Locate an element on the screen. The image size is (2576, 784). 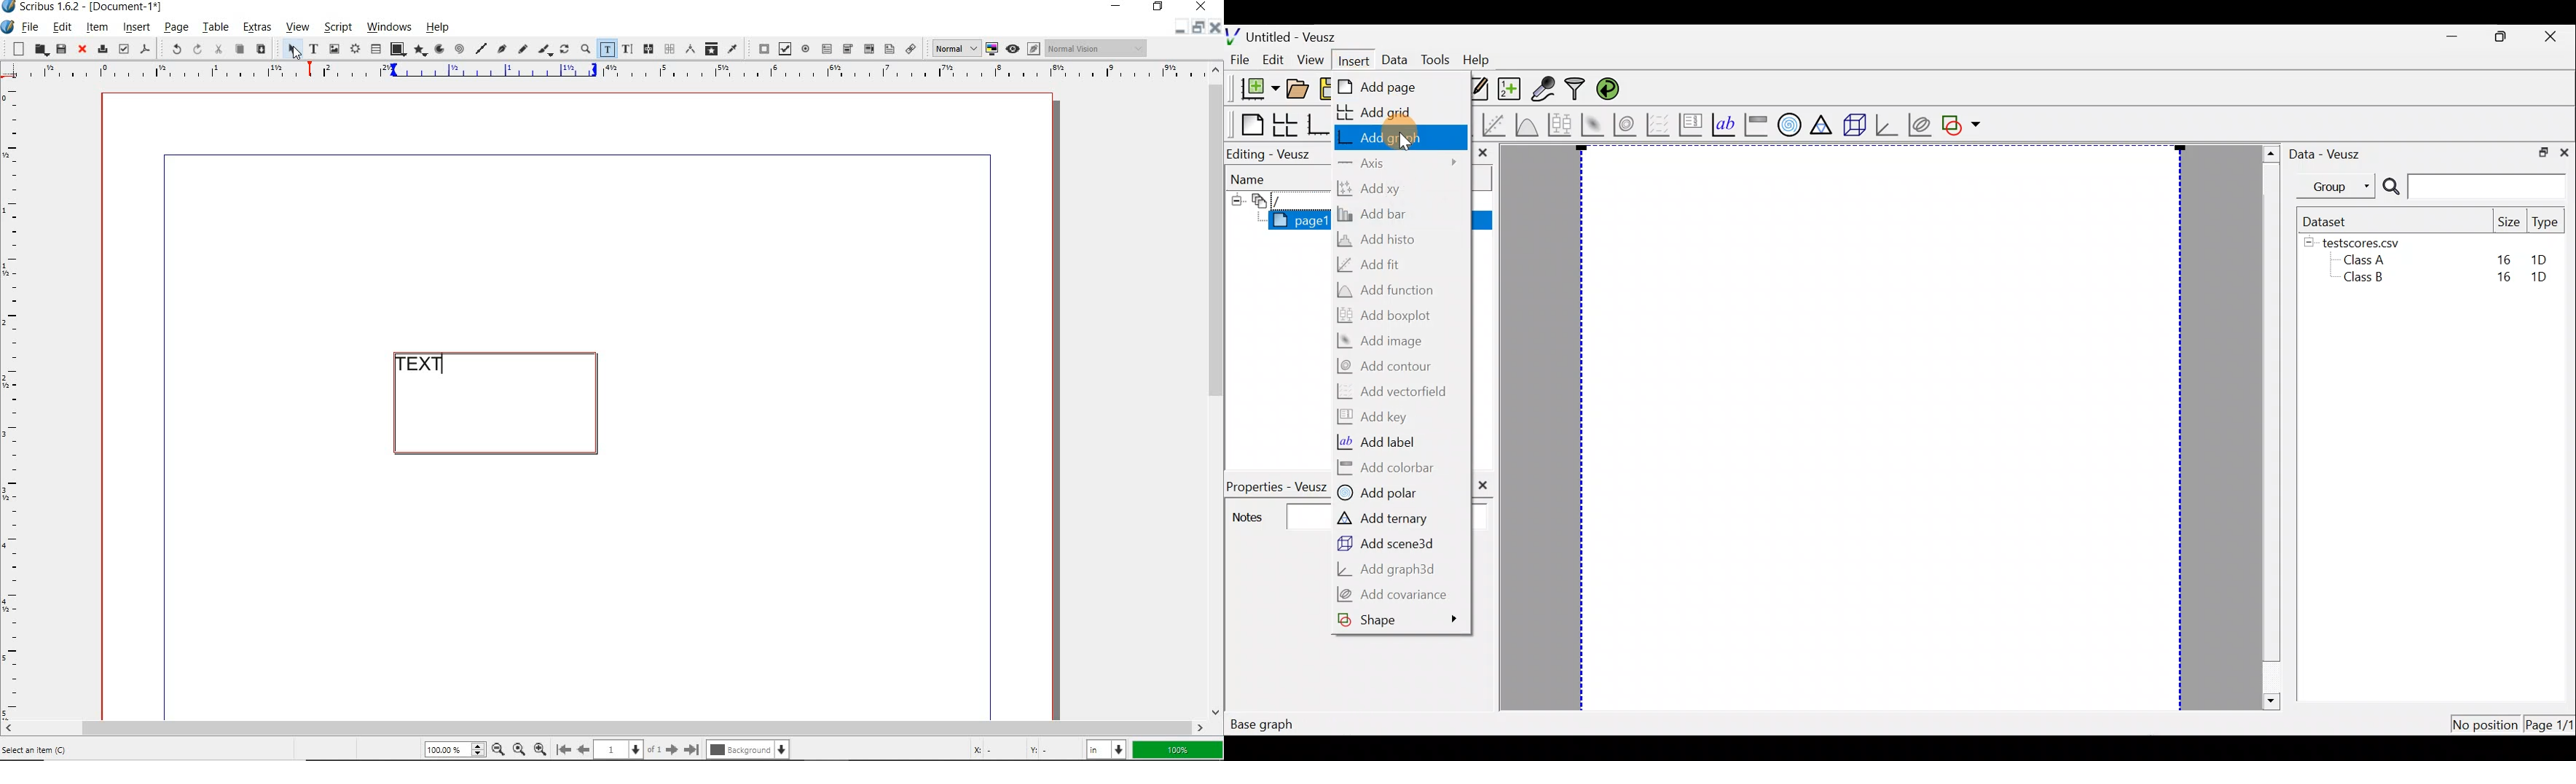
scrollbar is located at coordinates (605, 727).